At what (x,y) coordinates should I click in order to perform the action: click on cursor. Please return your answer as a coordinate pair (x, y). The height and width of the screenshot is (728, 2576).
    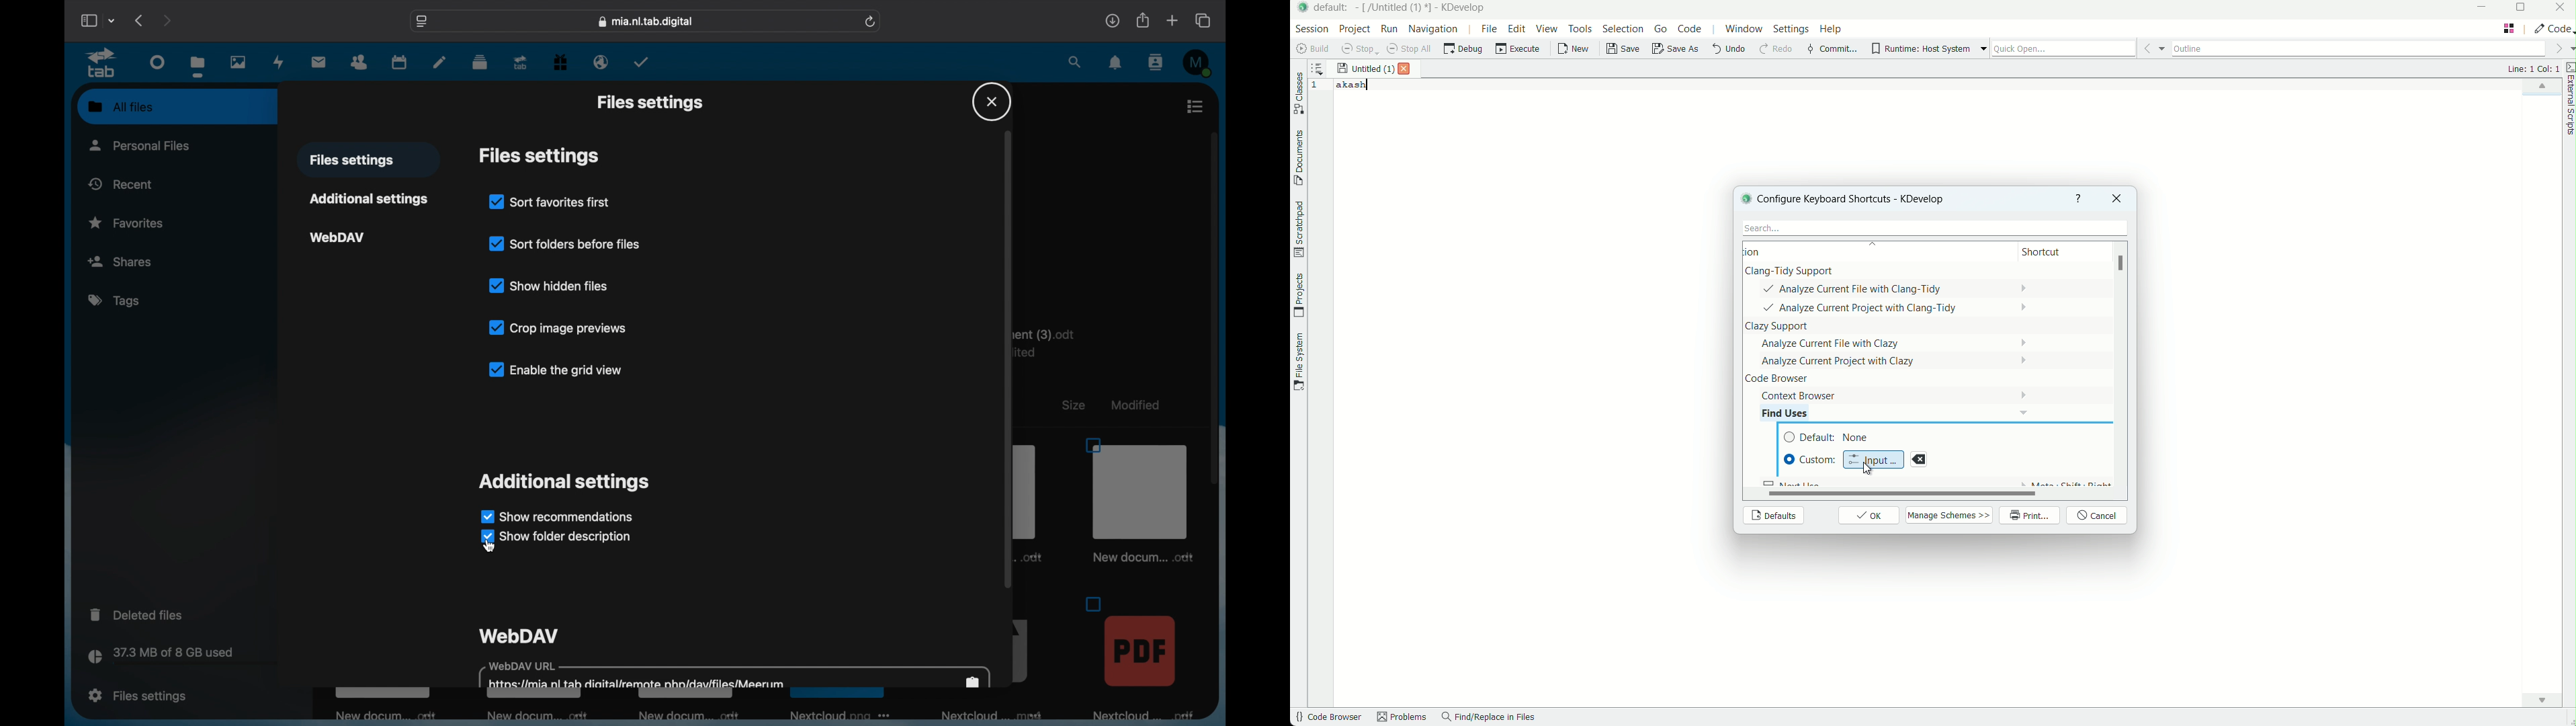
    Looking at the image, I should click on (493, 548).